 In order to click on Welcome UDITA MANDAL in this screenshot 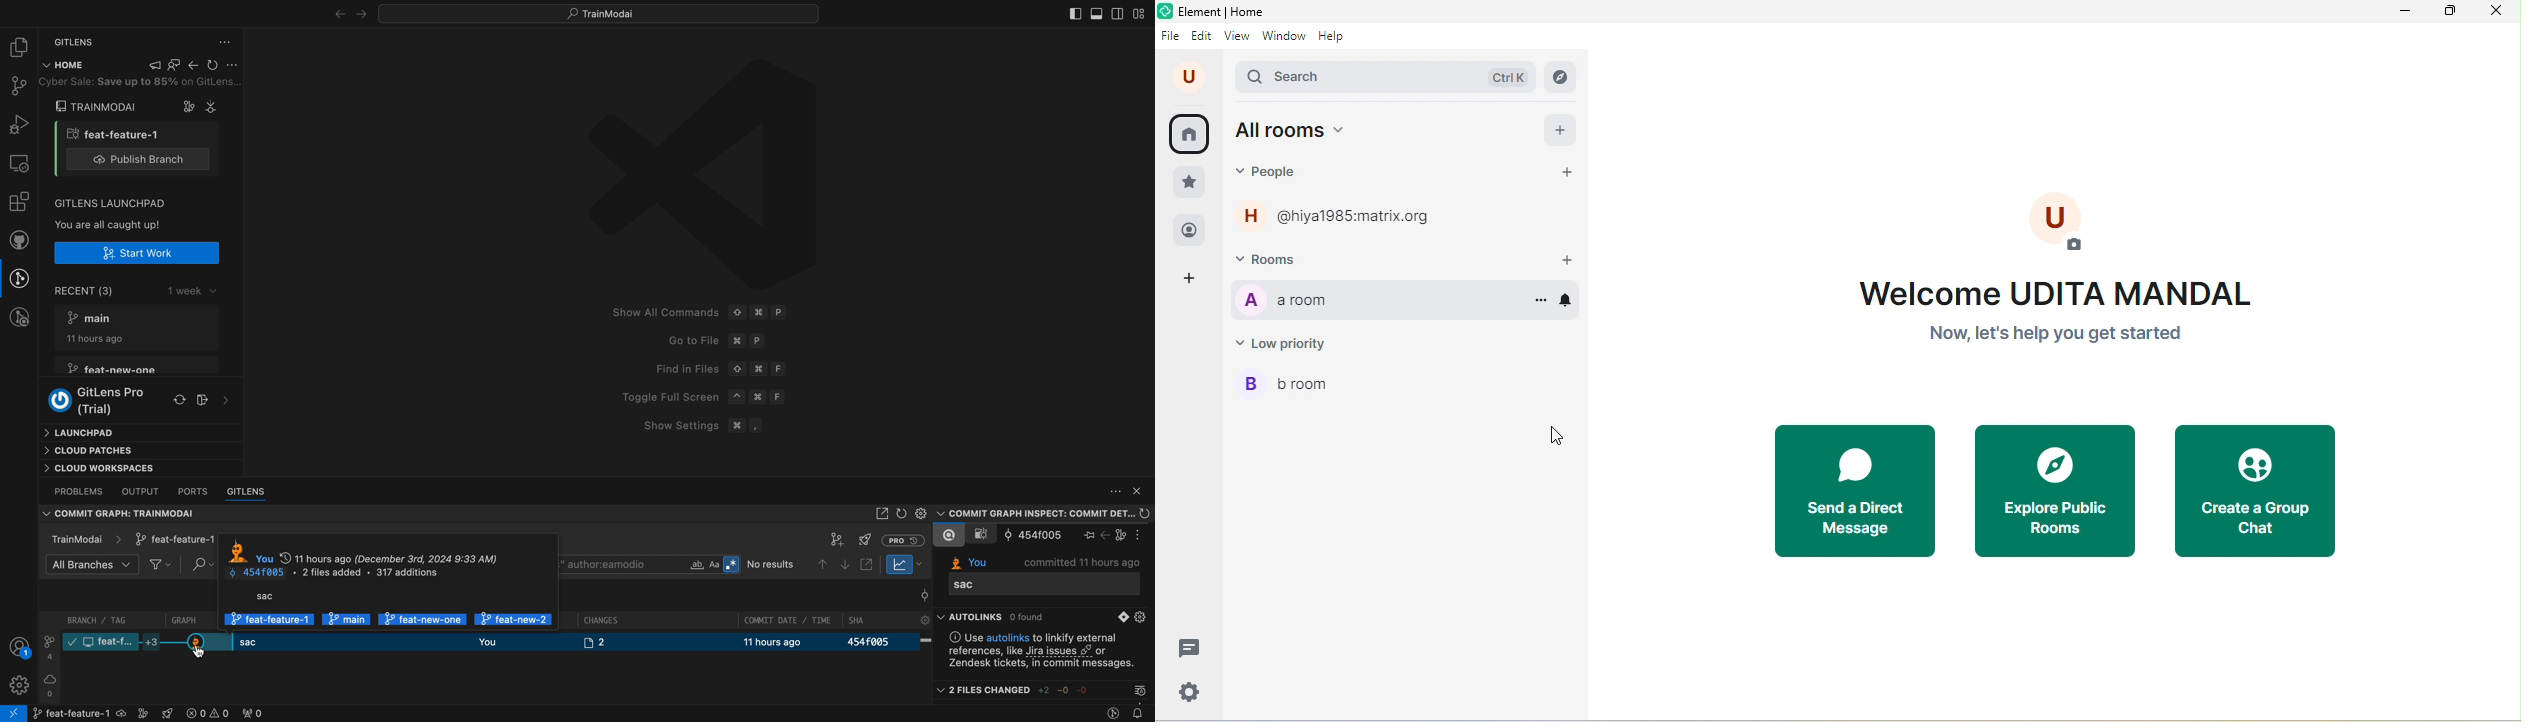, I will do `click(2050, 292)`.